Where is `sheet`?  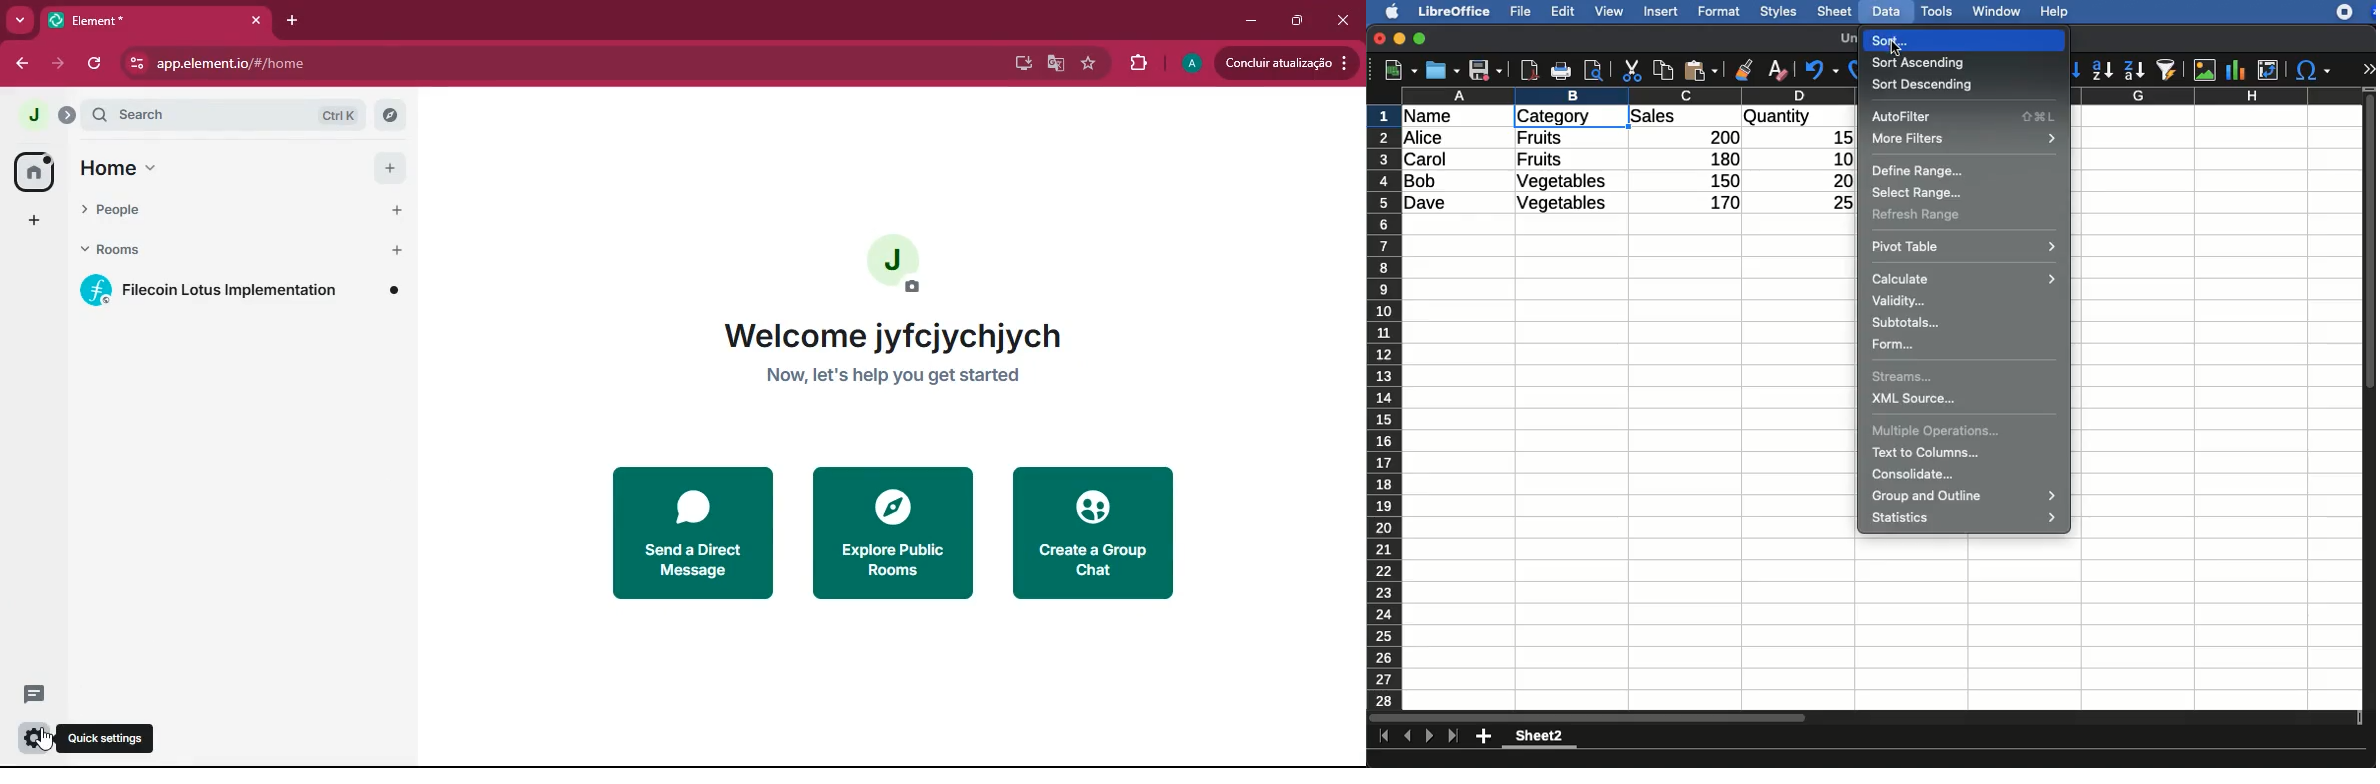
sheet is located at coordinates (1836, 11).